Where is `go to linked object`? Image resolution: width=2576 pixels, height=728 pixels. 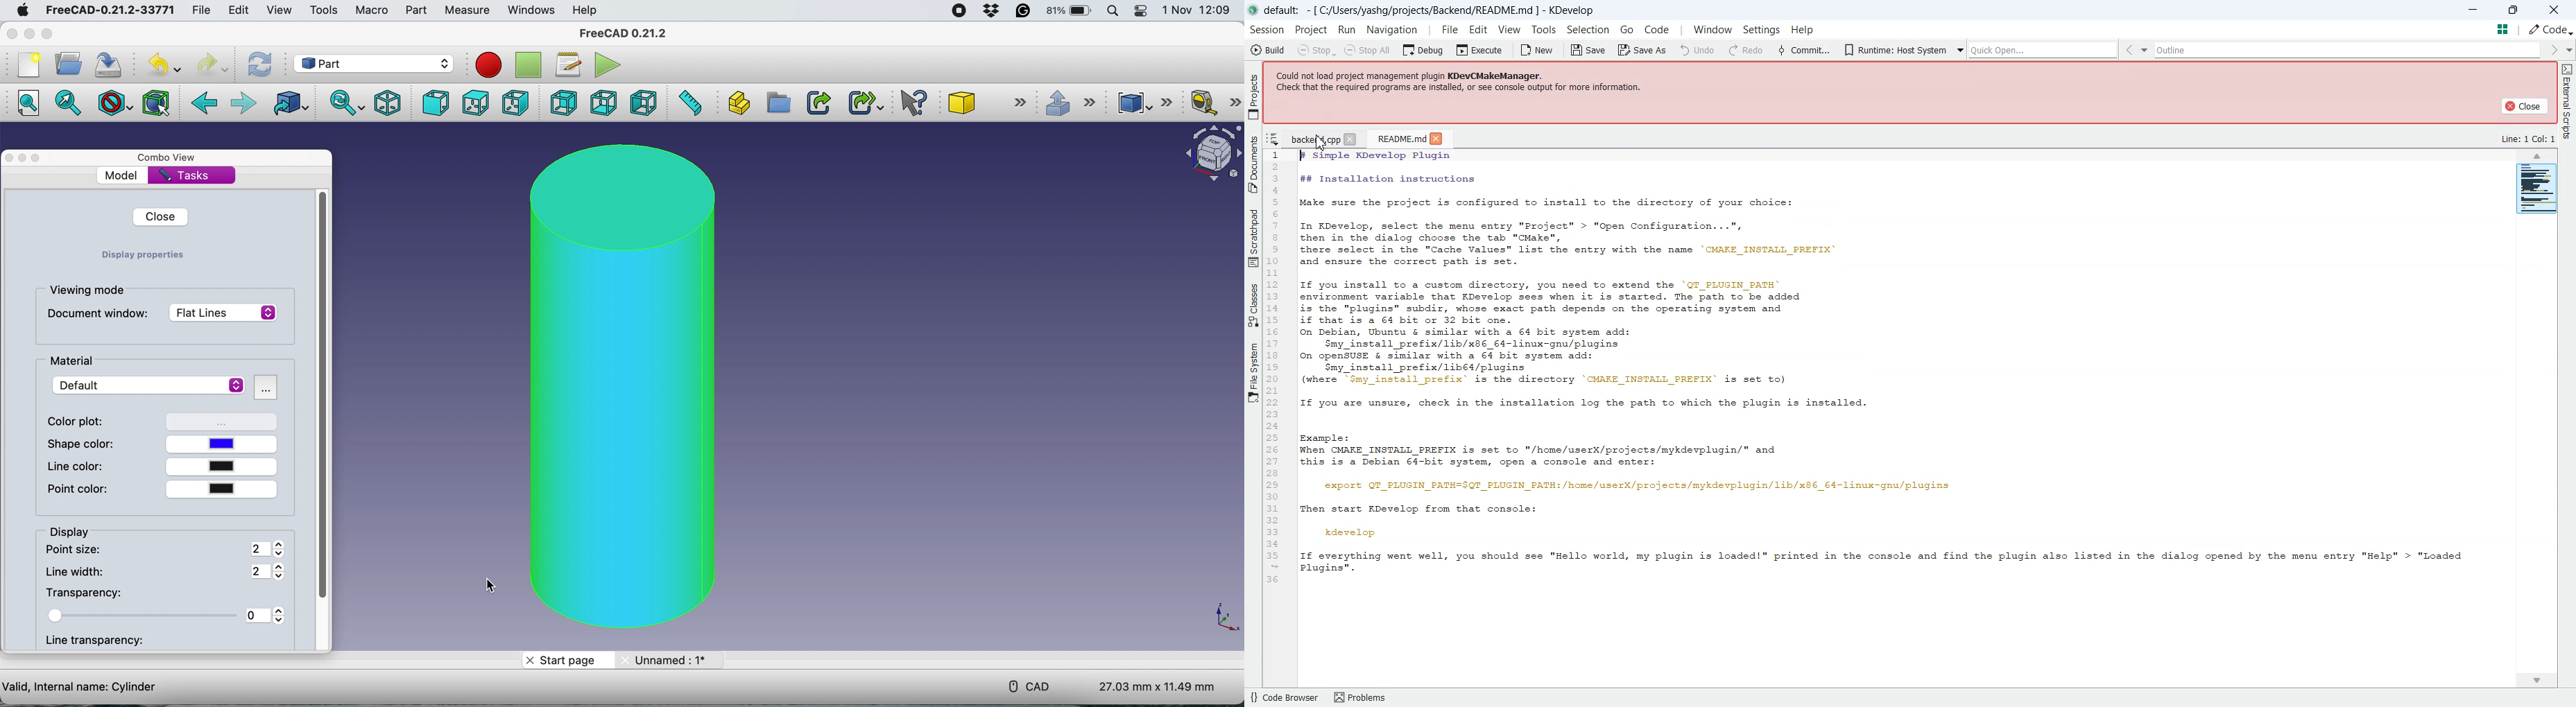
go to linked object is located at coordinates (293, 105).